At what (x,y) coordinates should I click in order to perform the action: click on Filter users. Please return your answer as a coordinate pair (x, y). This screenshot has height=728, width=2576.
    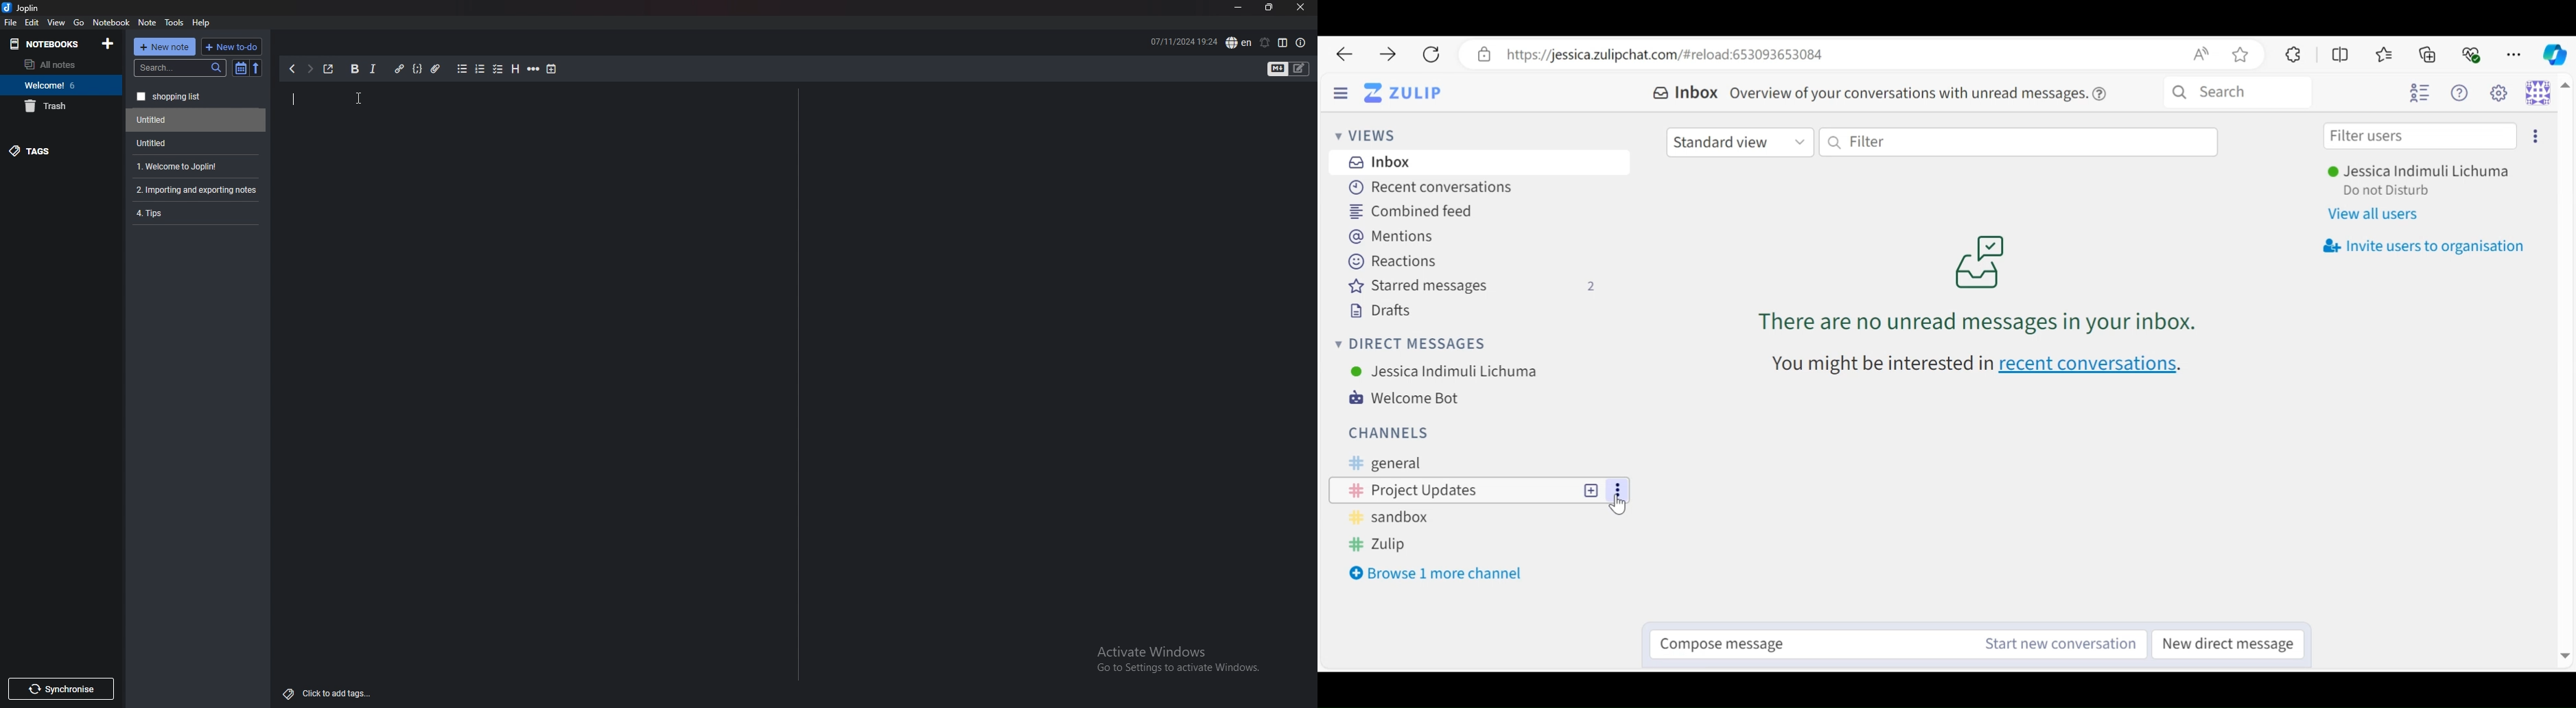
    Looking at the image, I should click on (2420, 136).